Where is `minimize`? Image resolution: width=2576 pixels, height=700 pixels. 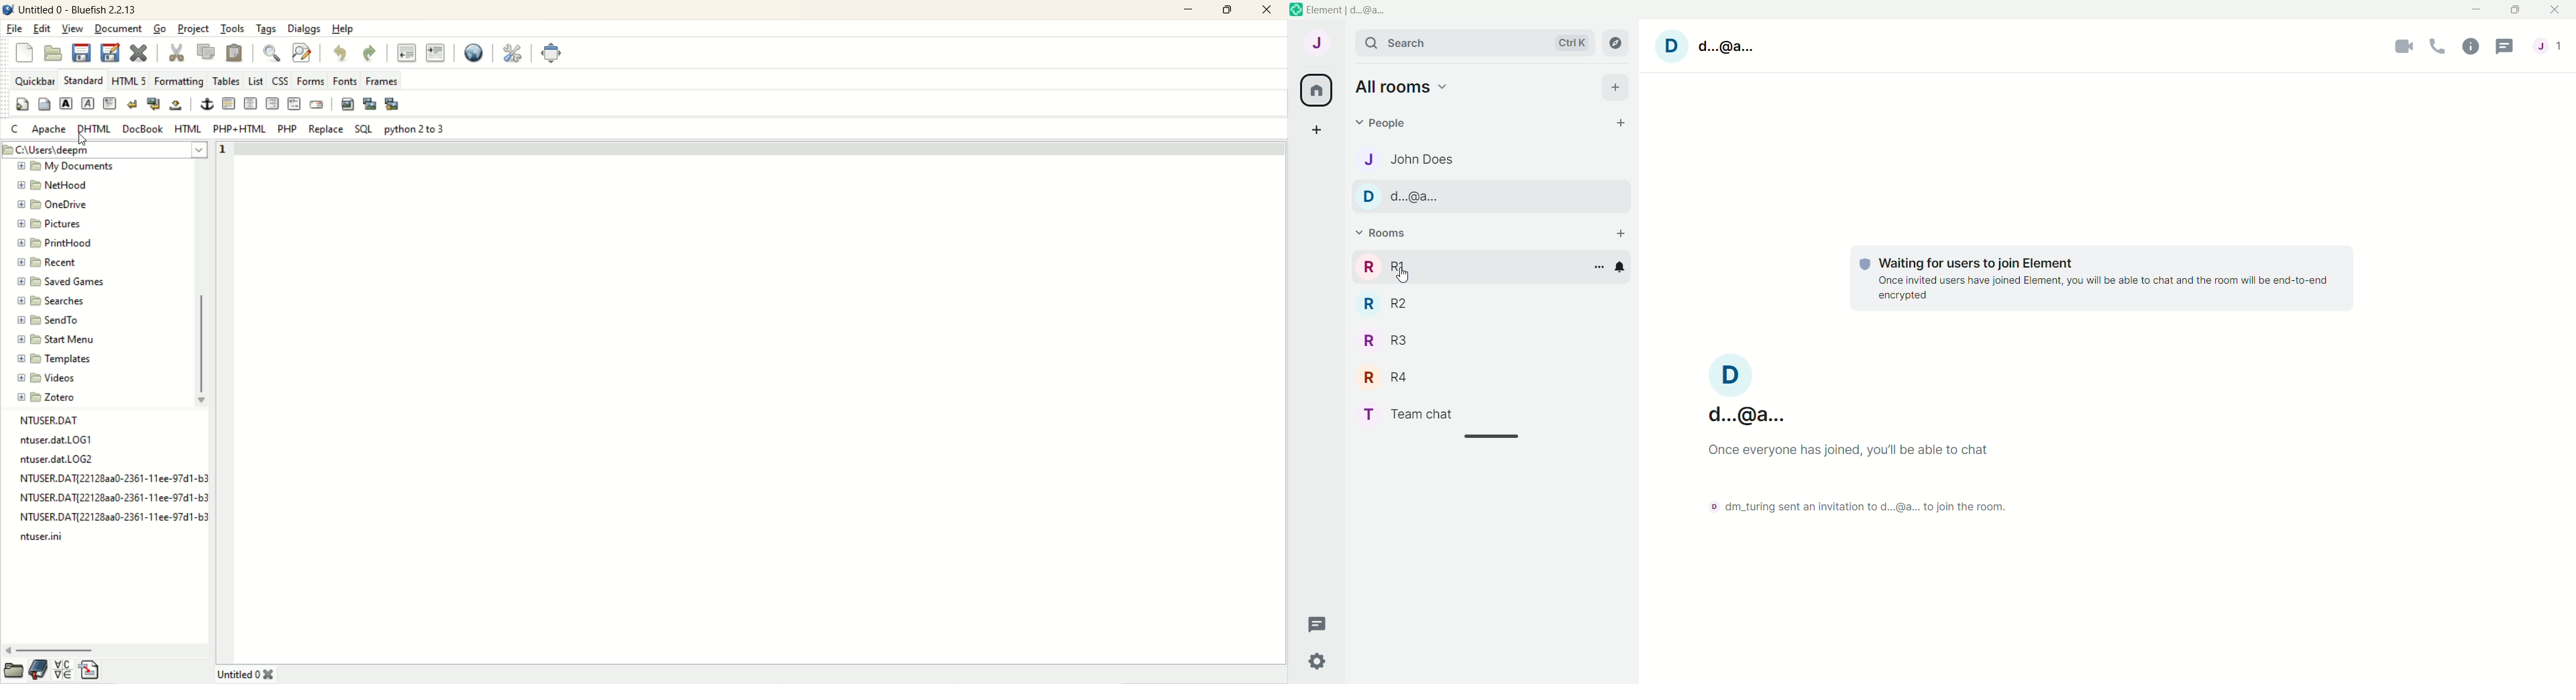
minimize is located at coordinates (1191, 10).